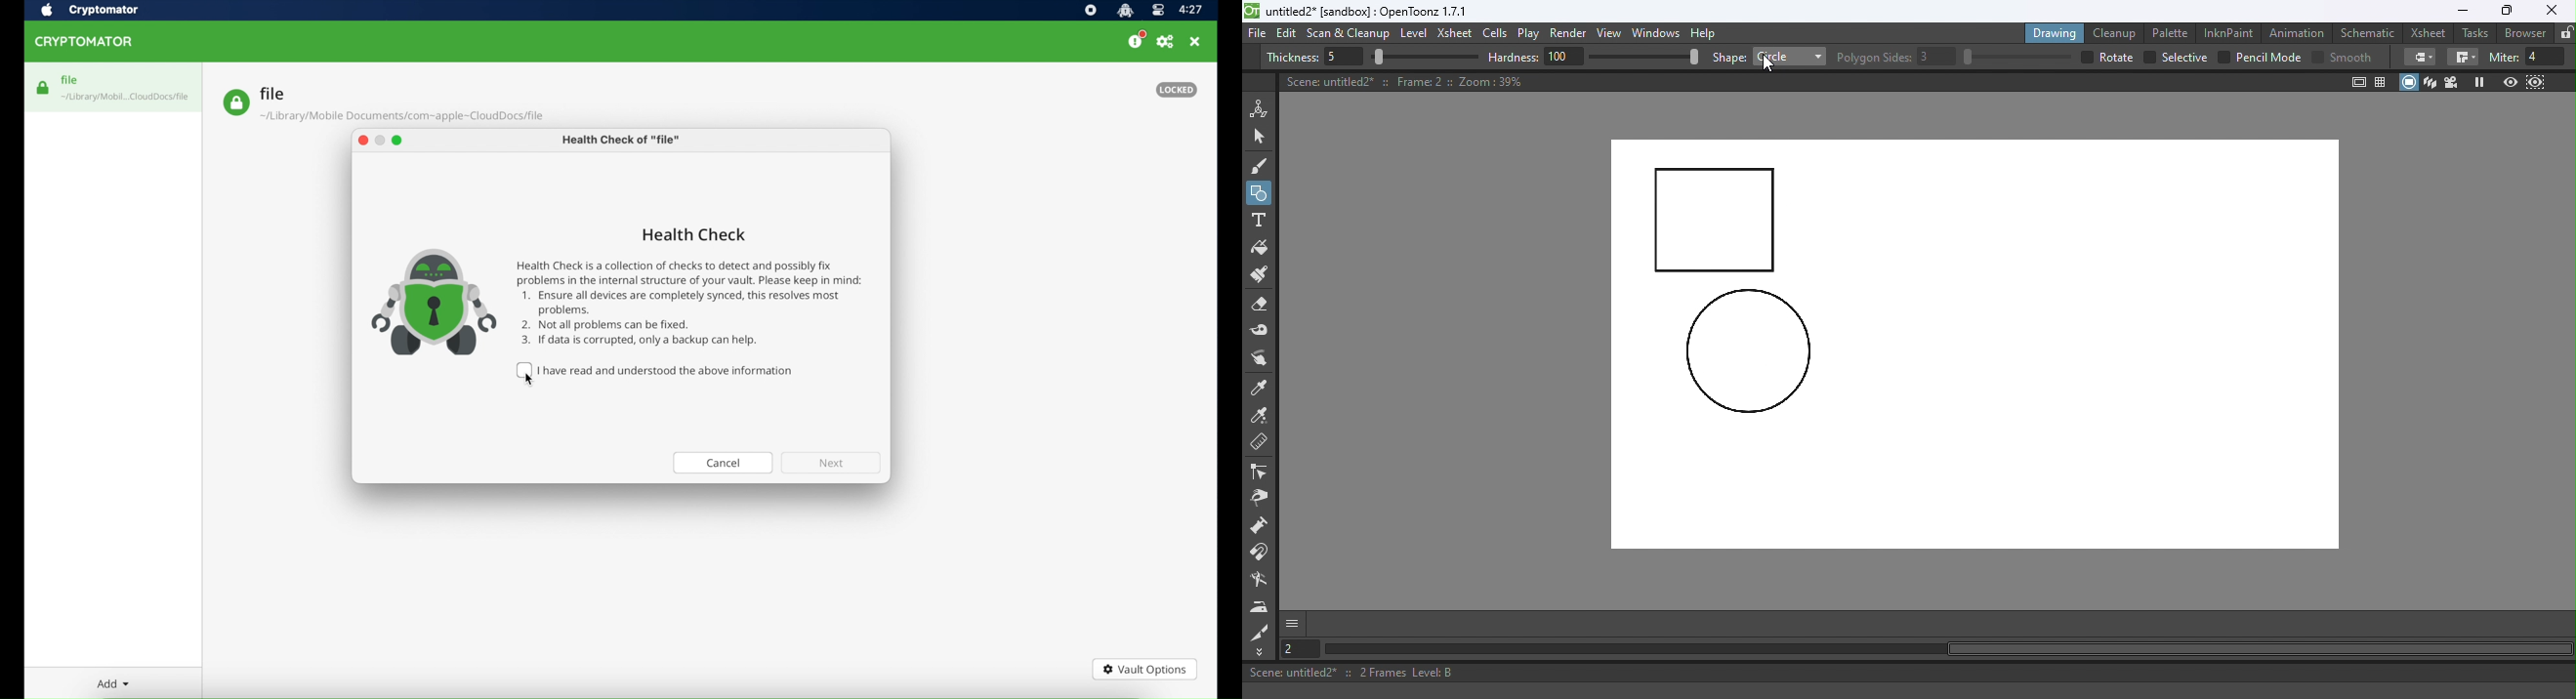  I want to click on Set the current frame, so click(1298, 648).